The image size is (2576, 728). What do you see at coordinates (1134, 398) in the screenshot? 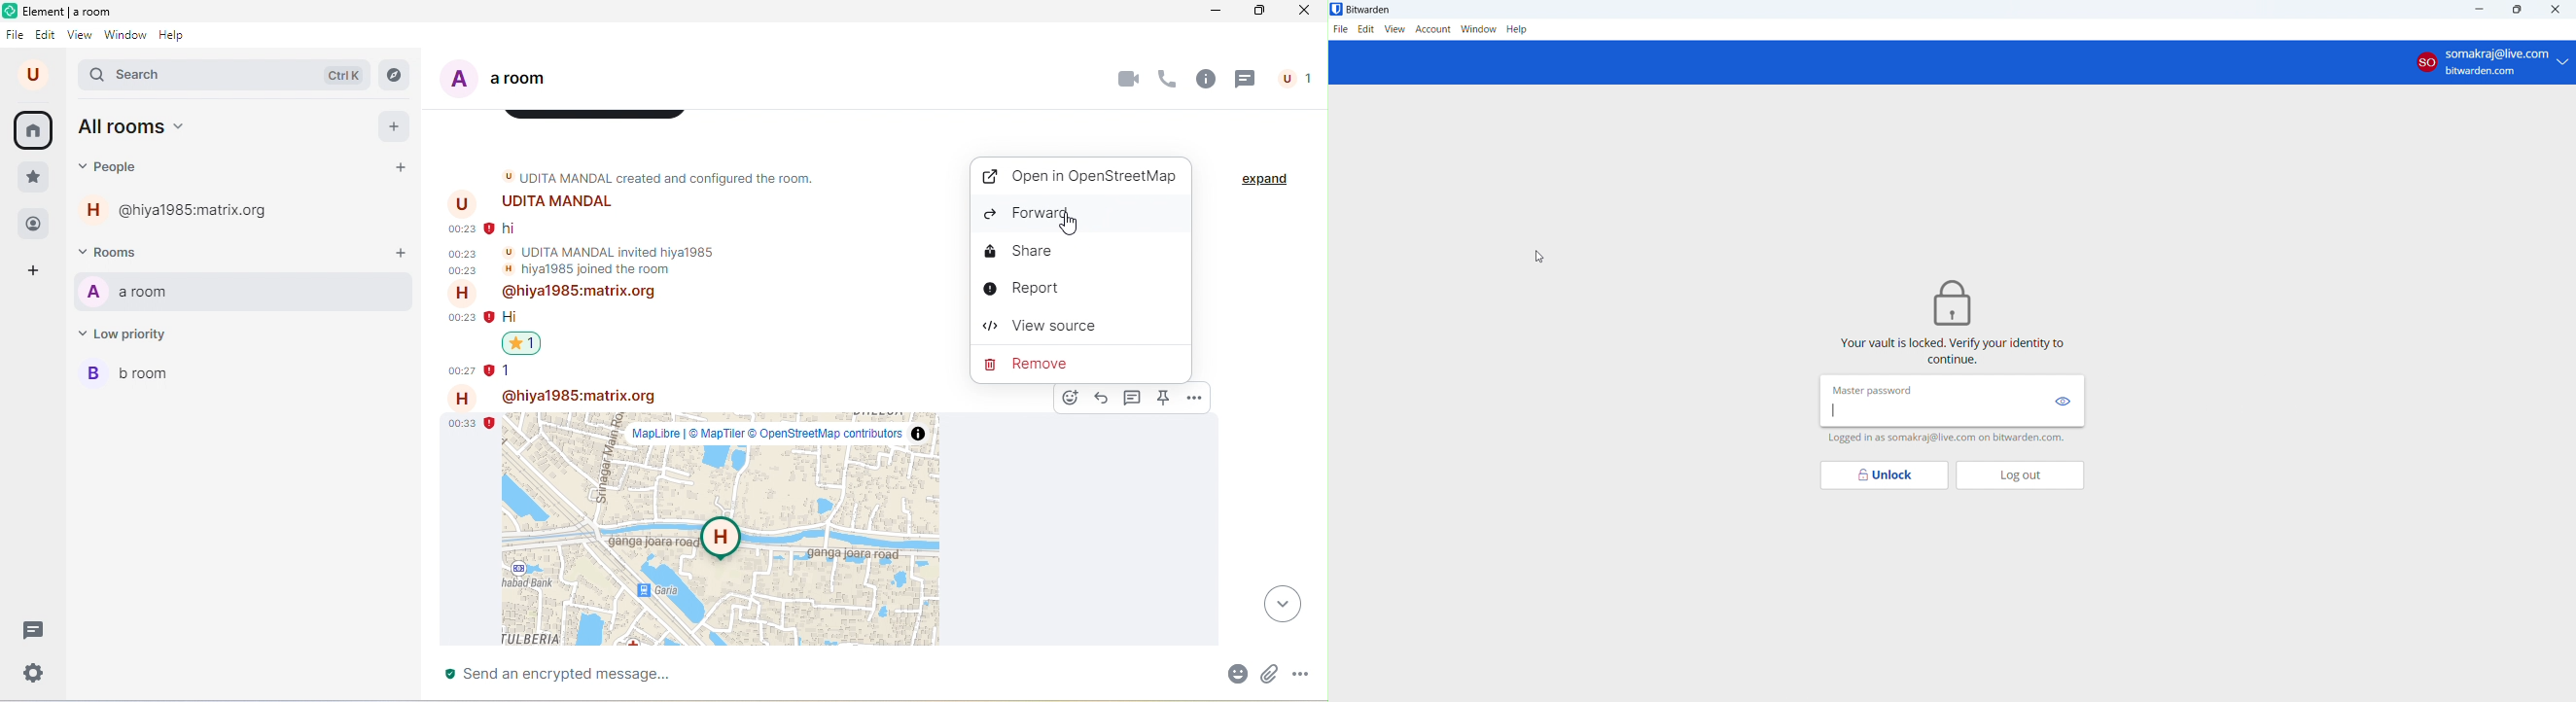
I see `reply in thread` at bounding box center [1134, 398].